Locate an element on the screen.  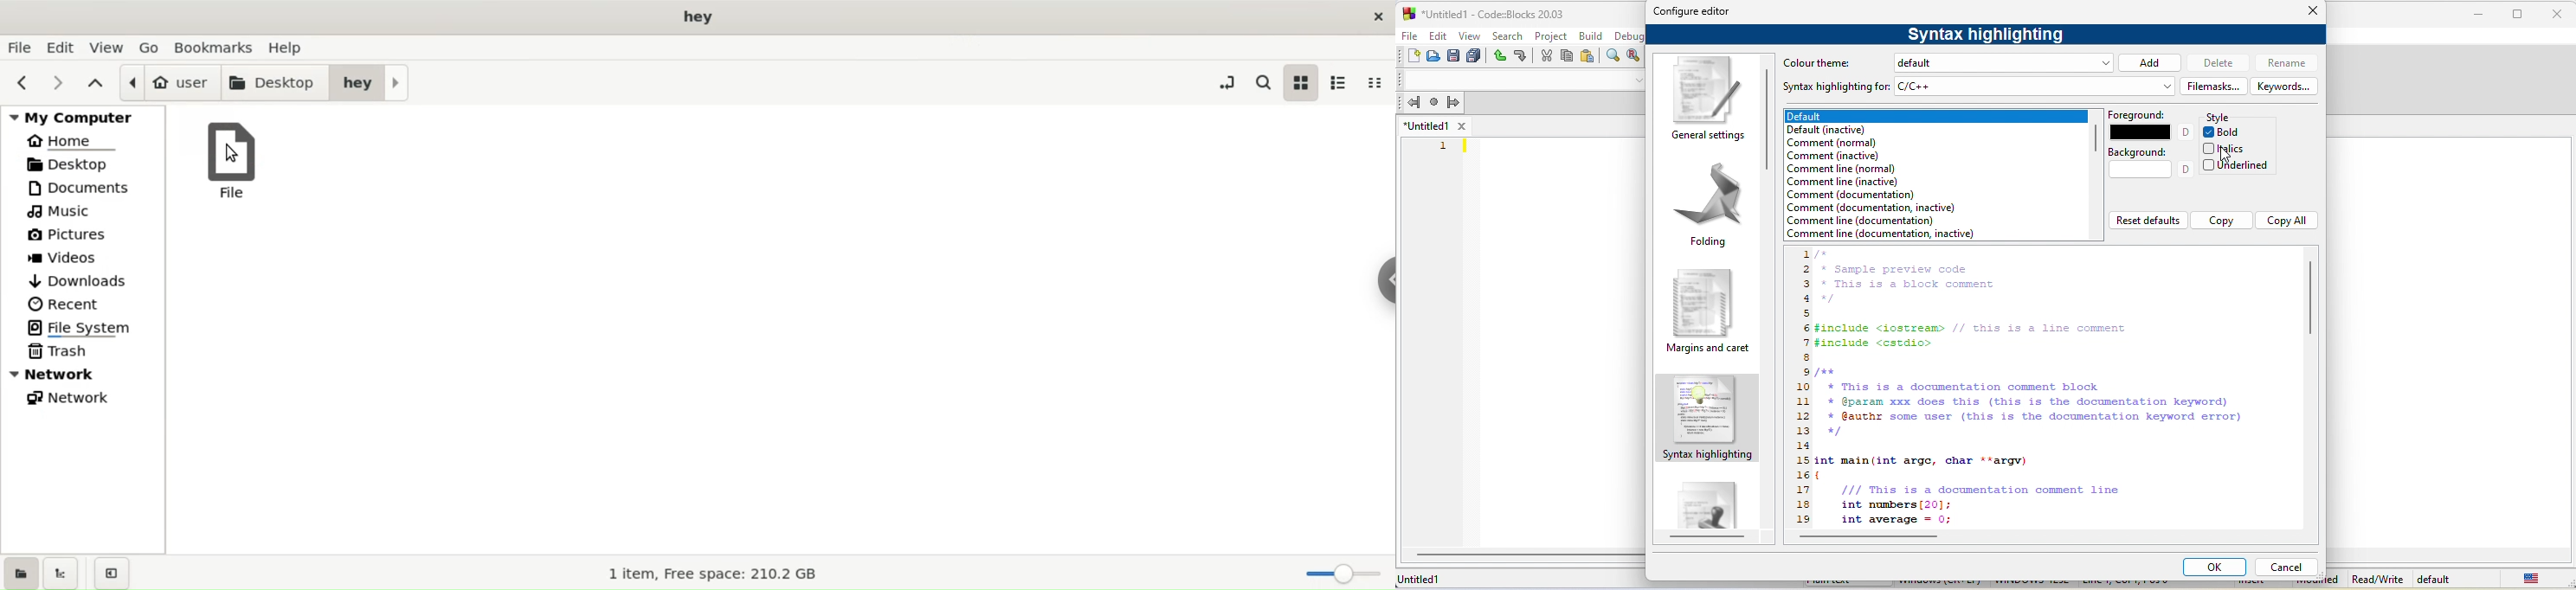
general settings is located at coordinates (1706, 100).